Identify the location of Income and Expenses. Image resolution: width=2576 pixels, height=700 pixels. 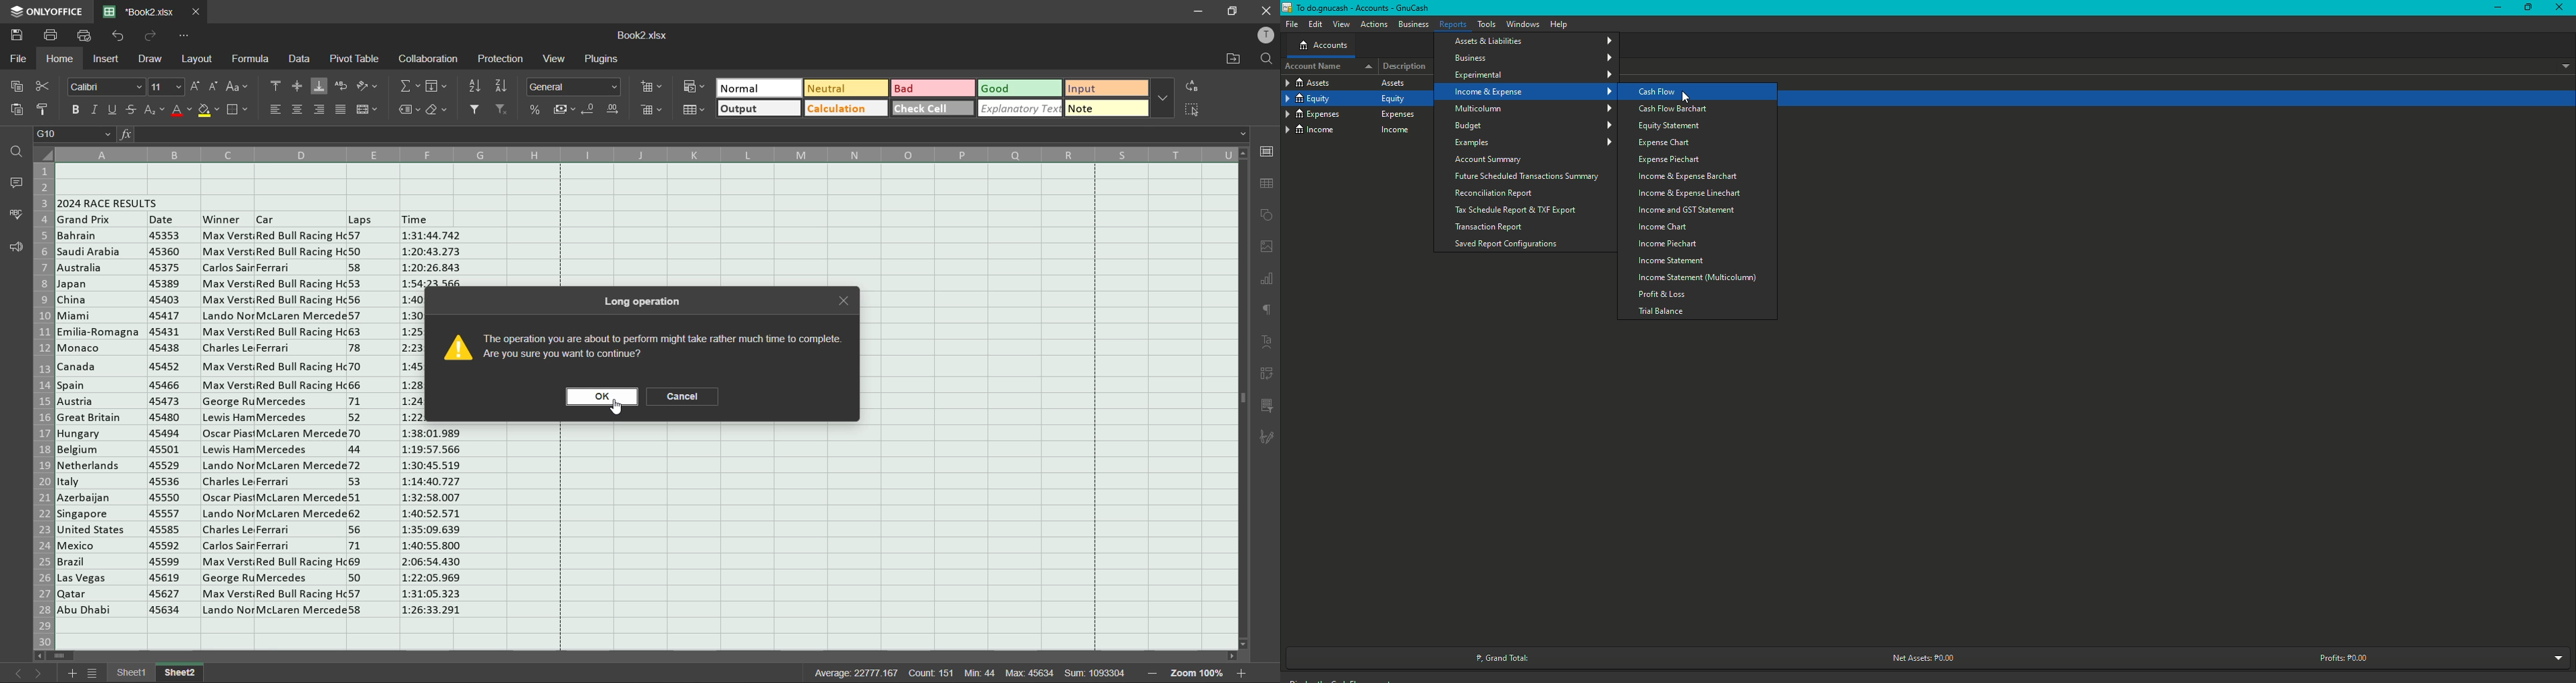
(1533, 92).